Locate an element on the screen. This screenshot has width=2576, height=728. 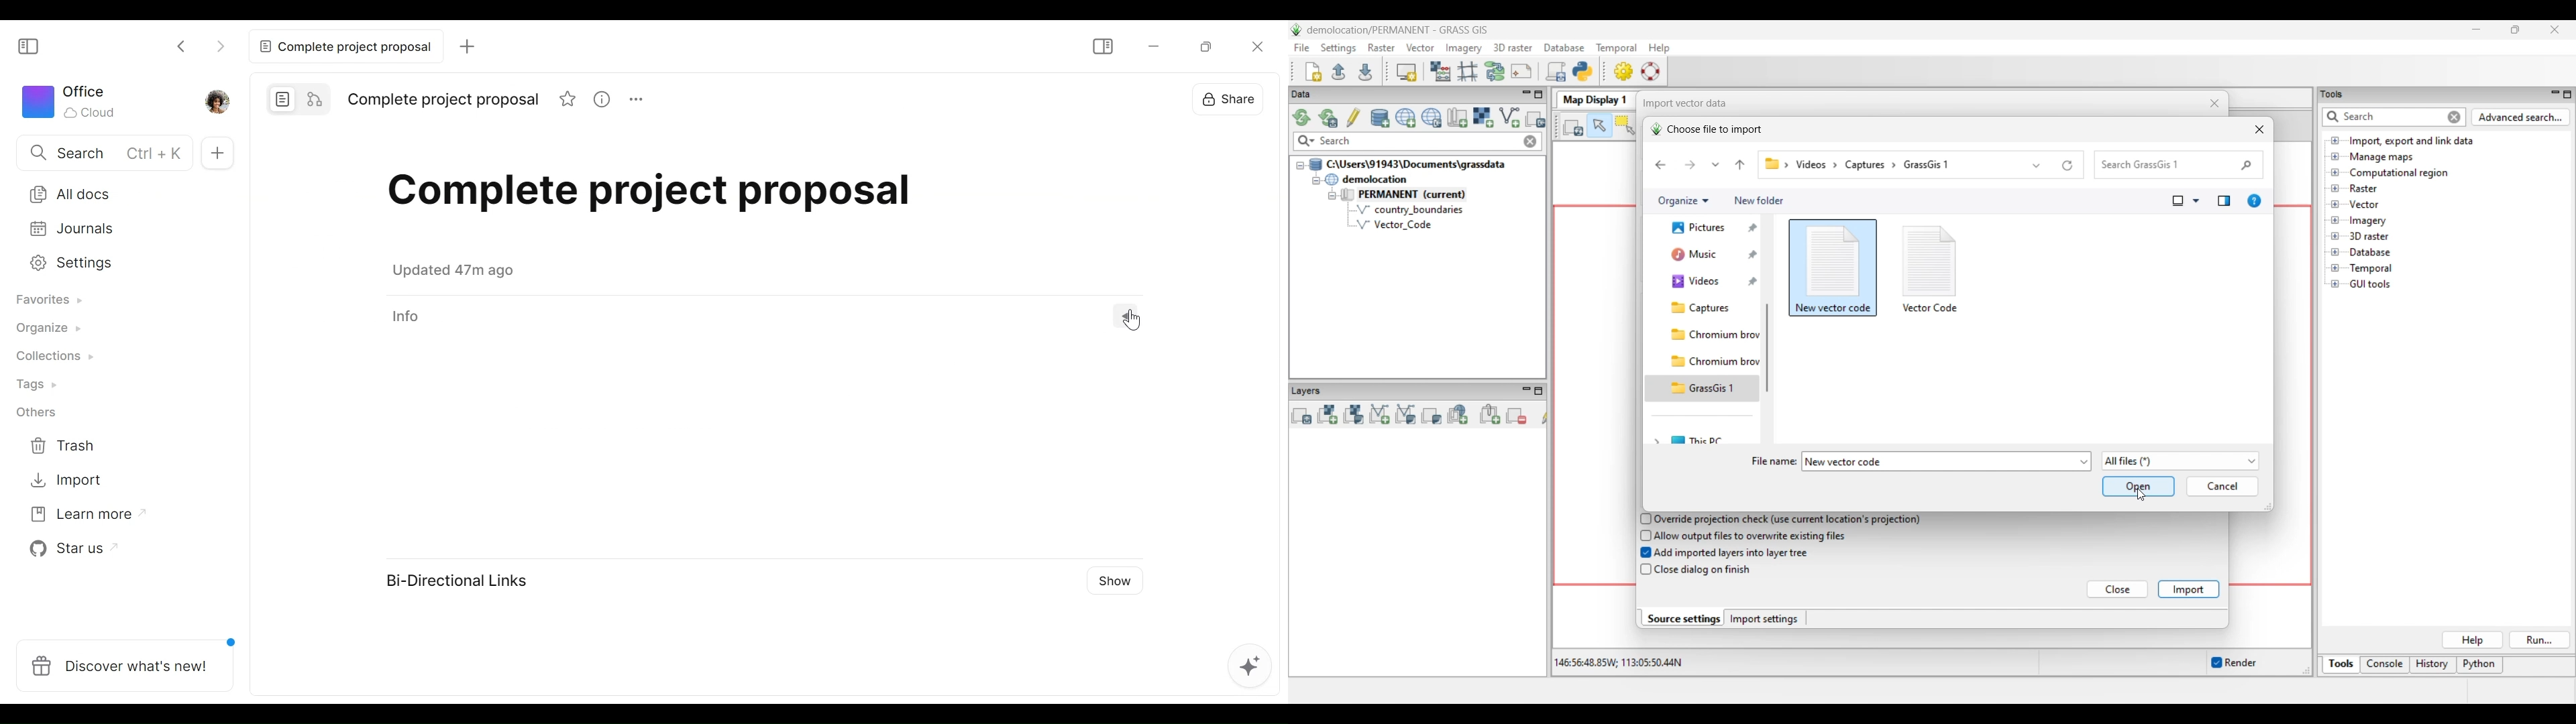
Title is located at coordinates (670, 198).